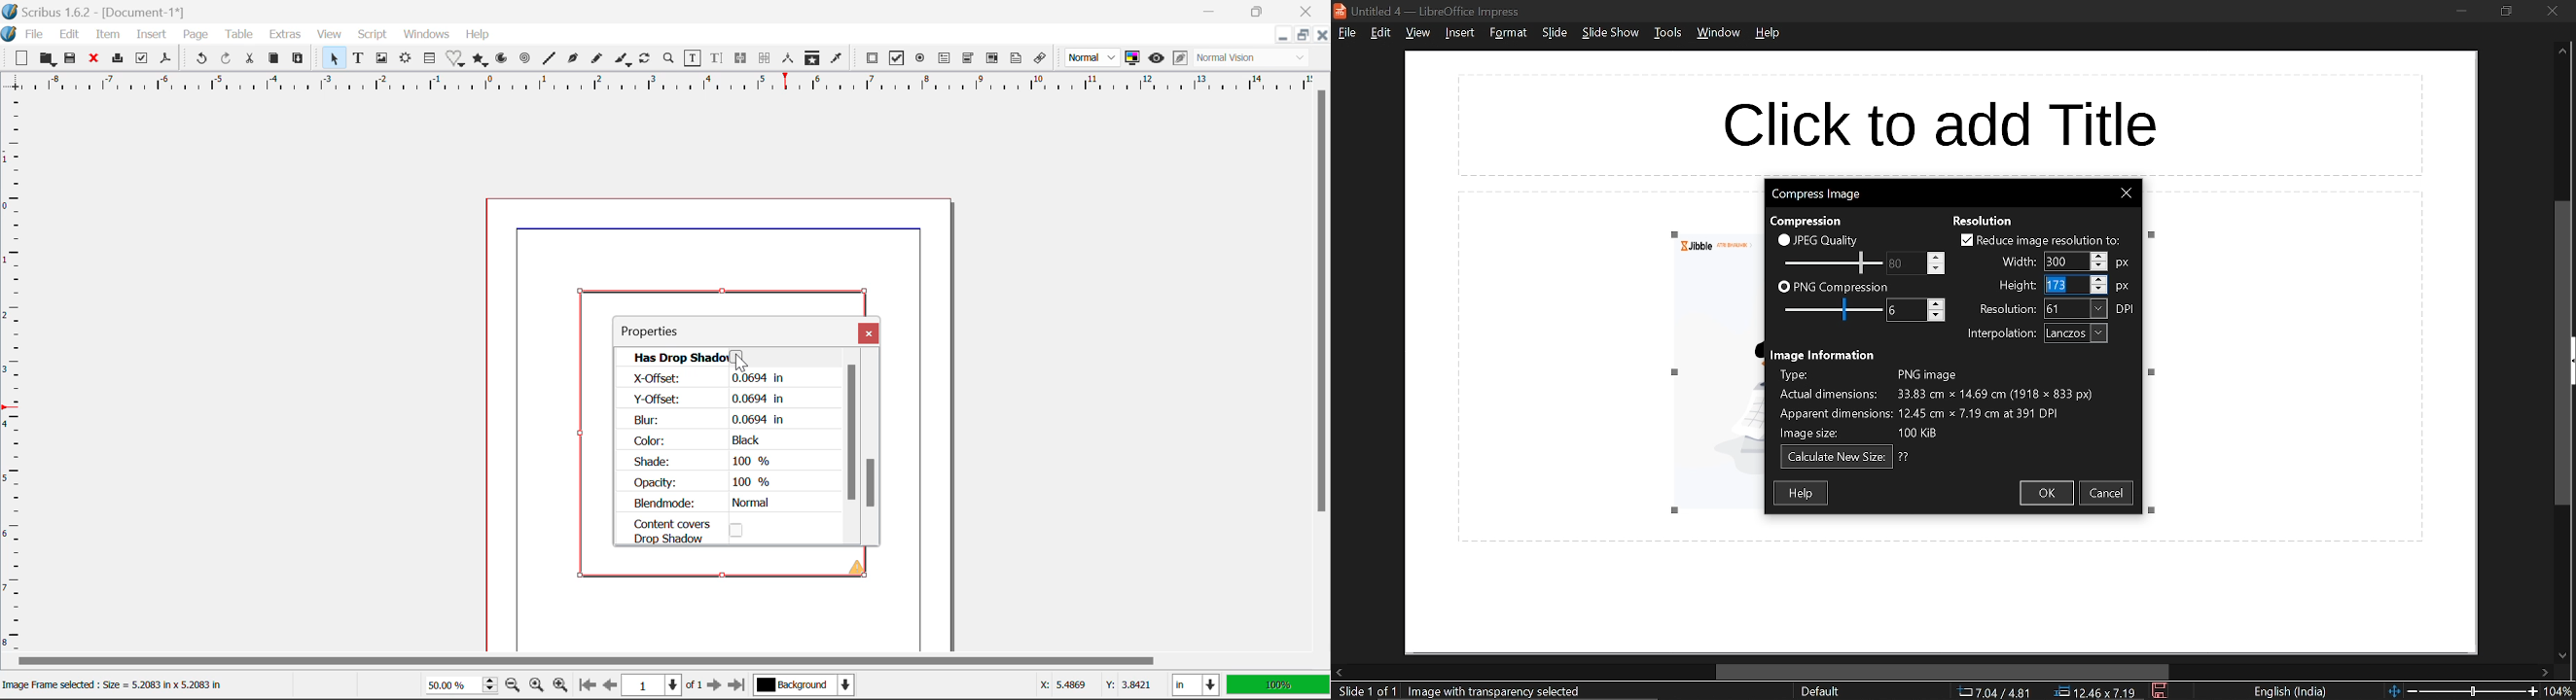  Describe the element at coordinates (646, 59) in the screenshot. I see `Refresh` at that location.